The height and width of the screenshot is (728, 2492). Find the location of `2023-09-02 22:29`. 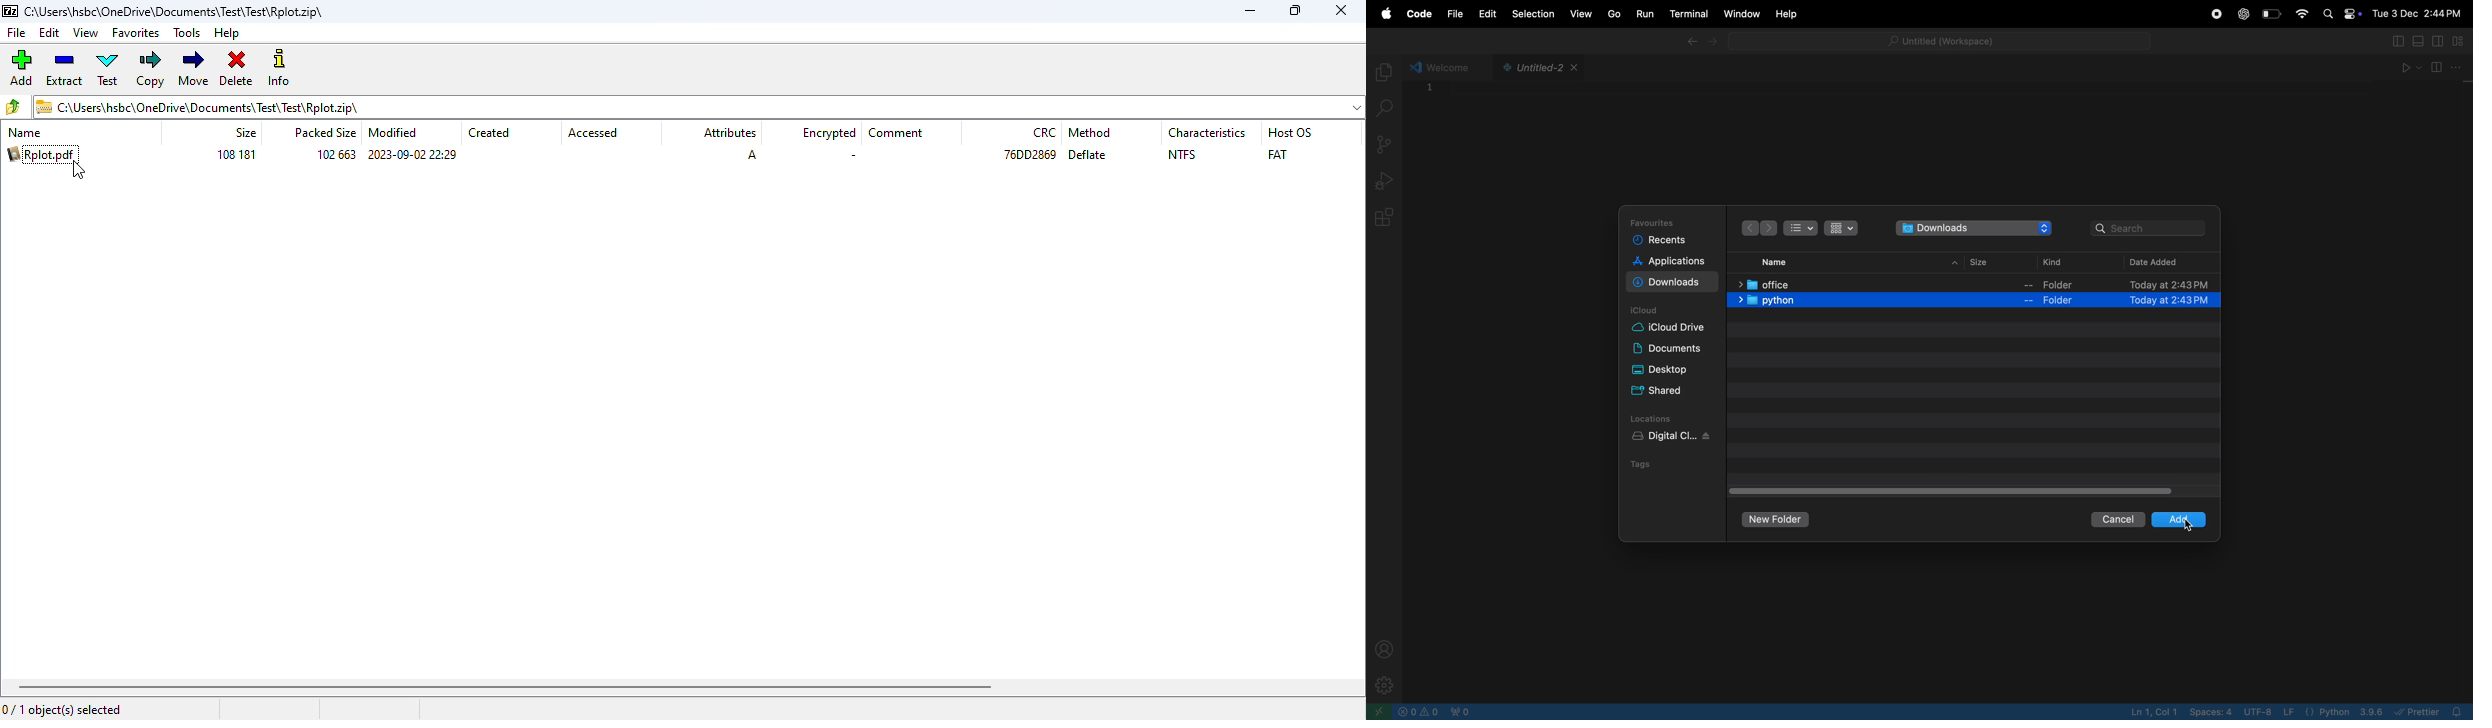

2023-09-02 22:29 is located at coordinates (416, 155).